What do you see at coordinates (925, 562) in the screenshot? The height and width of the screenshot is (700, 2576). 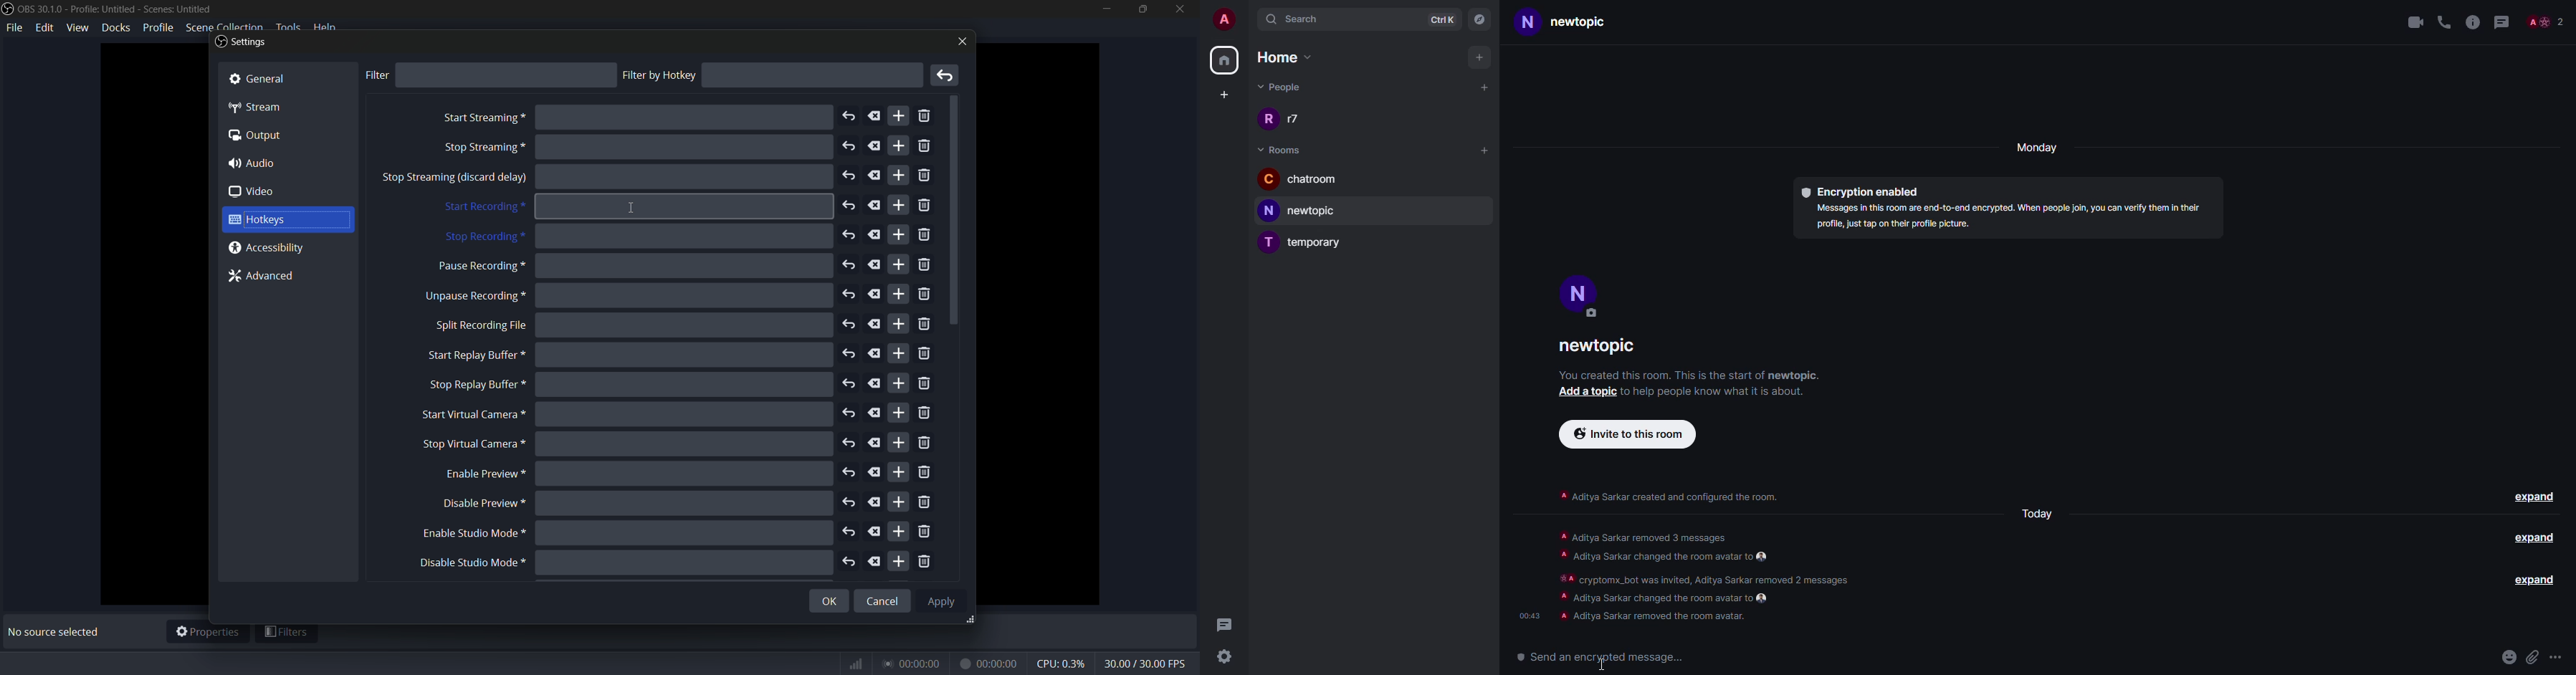 I see `remove` at bounding box center [925, 562].